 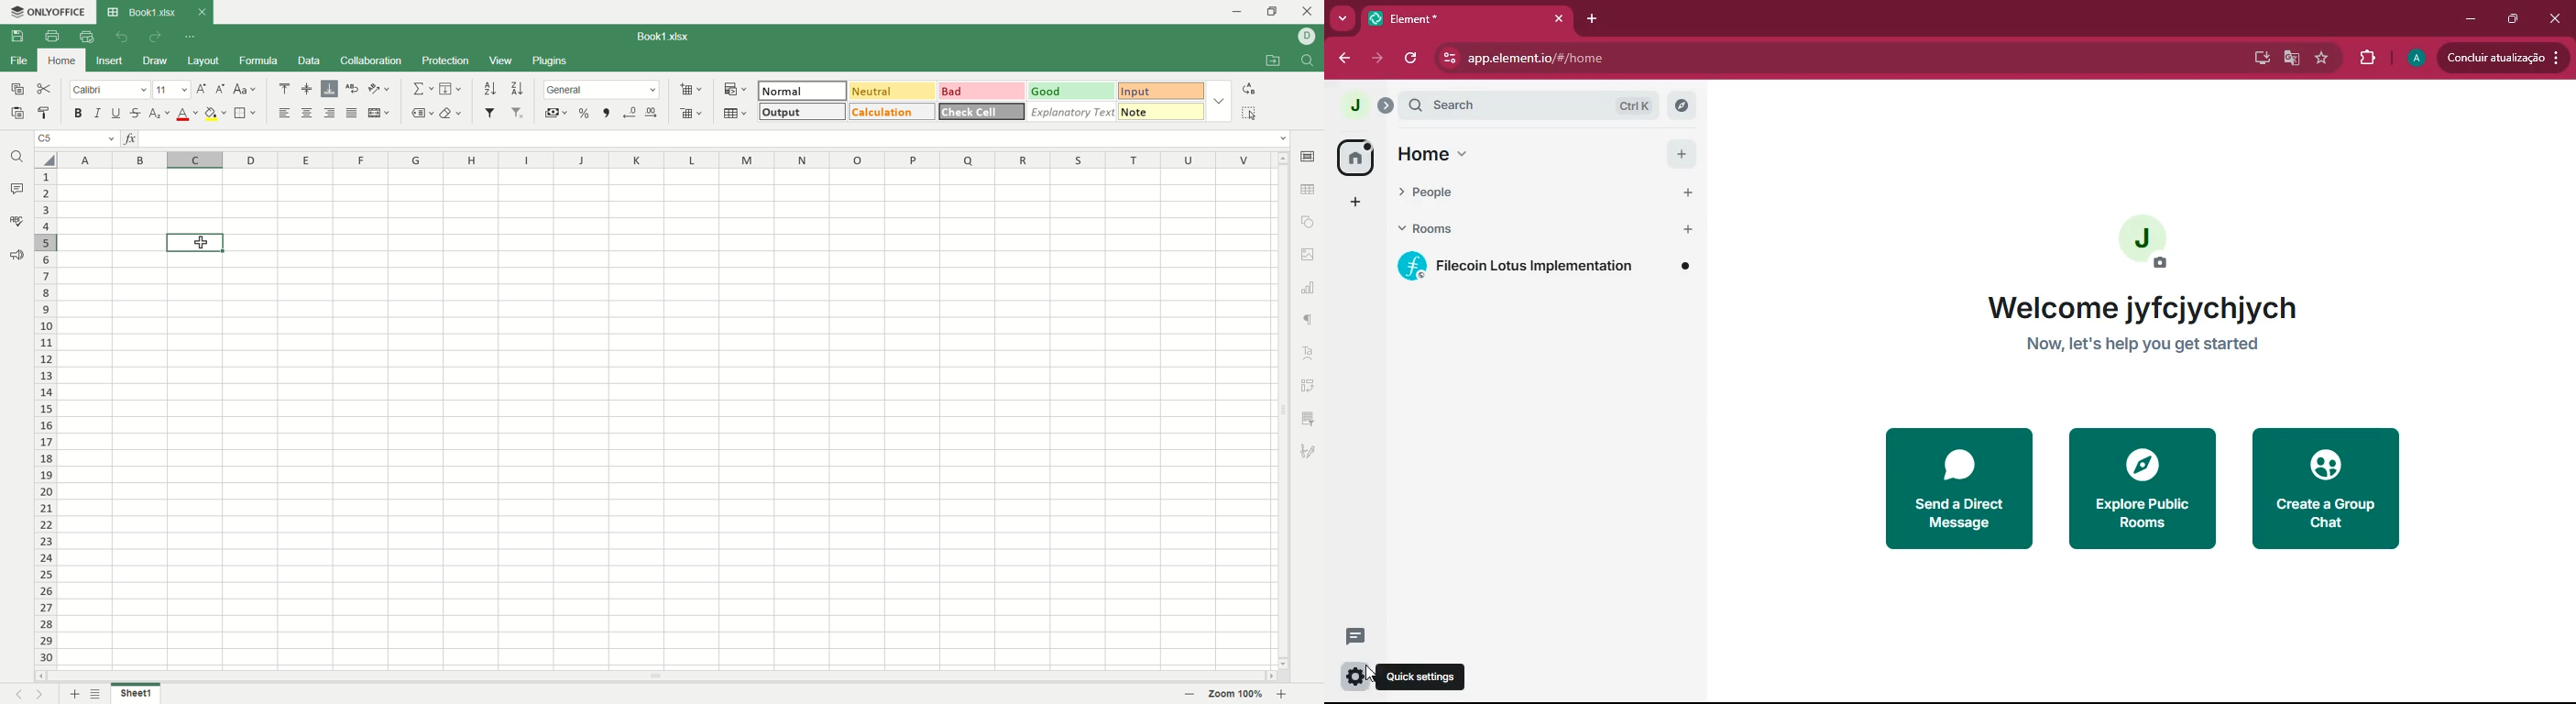 I want to click on FIND, so click(x=1305, y=61).